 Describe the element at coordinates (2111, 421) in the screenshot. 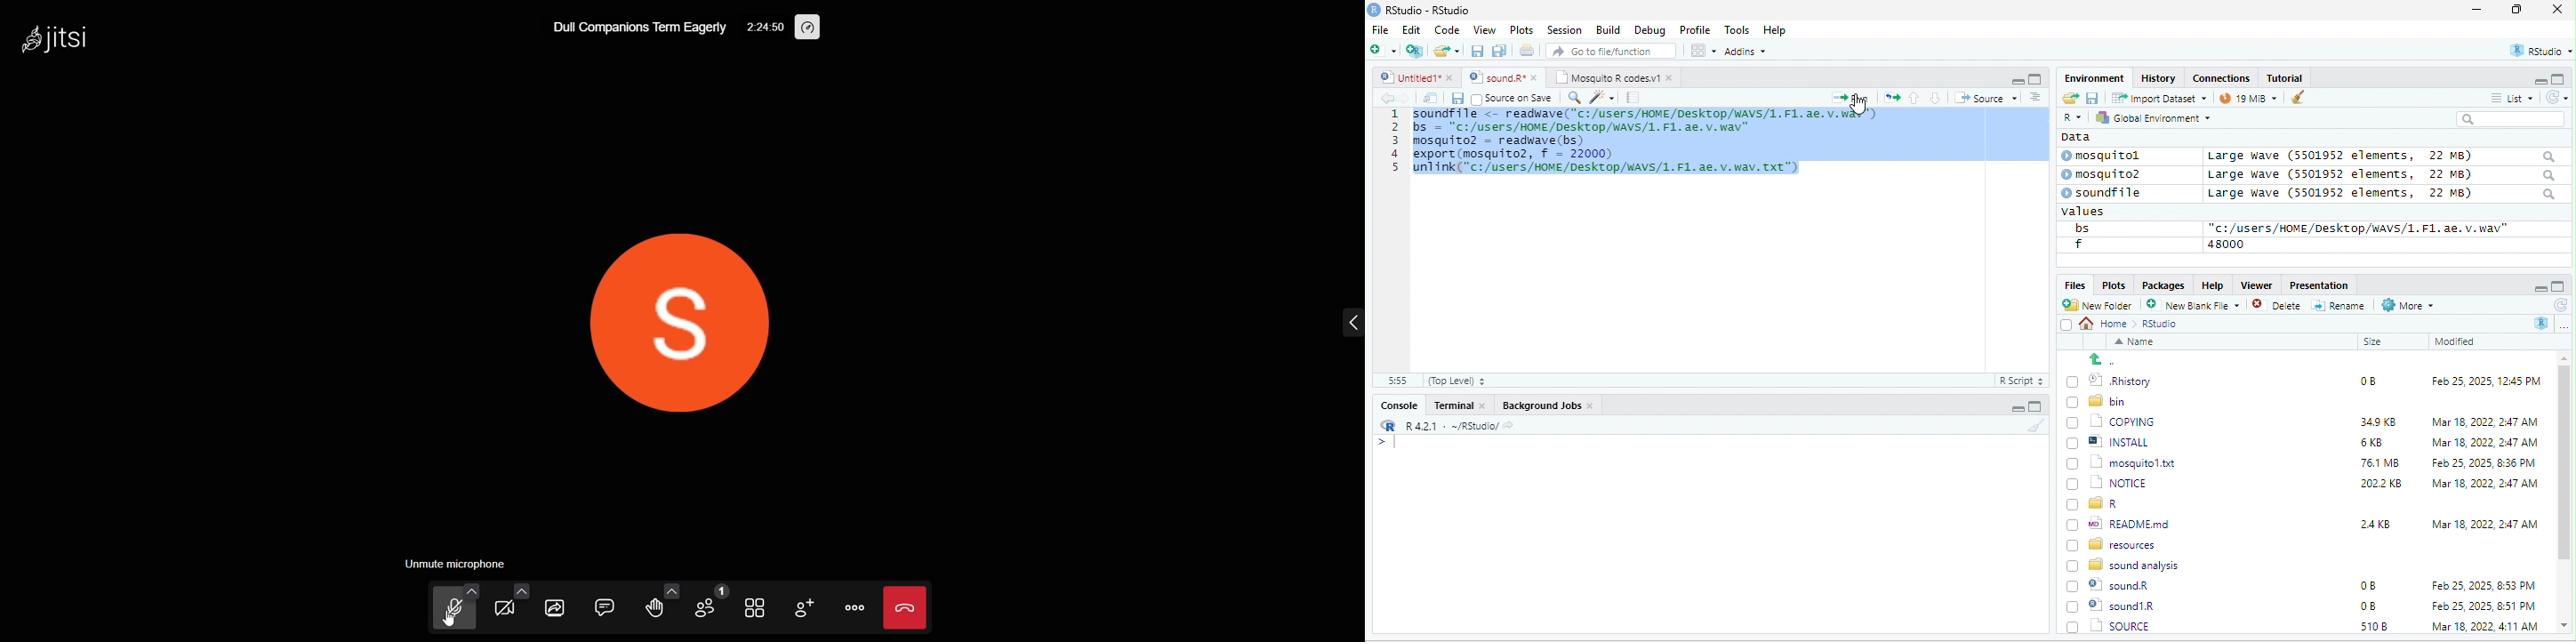

I see `‘| COPYING` at that location.